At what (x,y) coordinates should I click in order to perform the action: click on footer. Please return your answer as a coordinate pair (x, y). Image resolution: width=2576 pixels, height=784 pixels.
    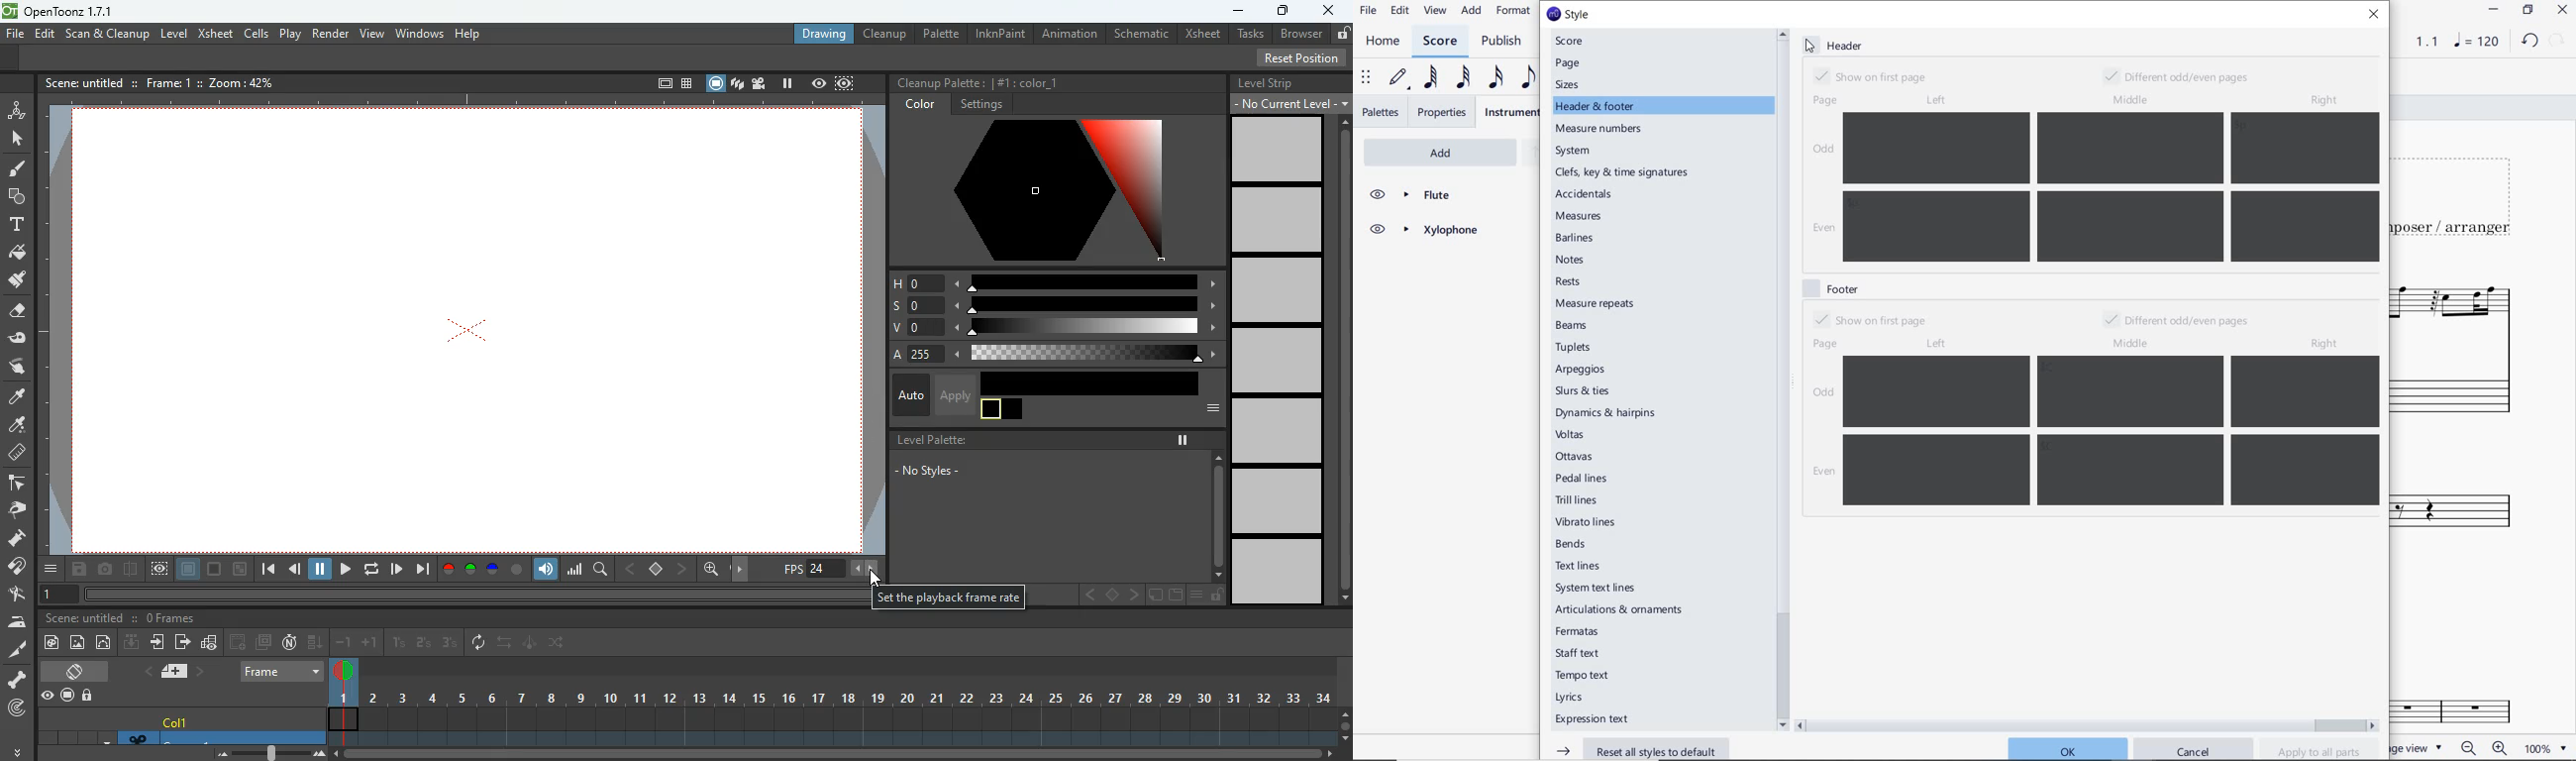
    Looking at the image, I should click on (1830, 287).